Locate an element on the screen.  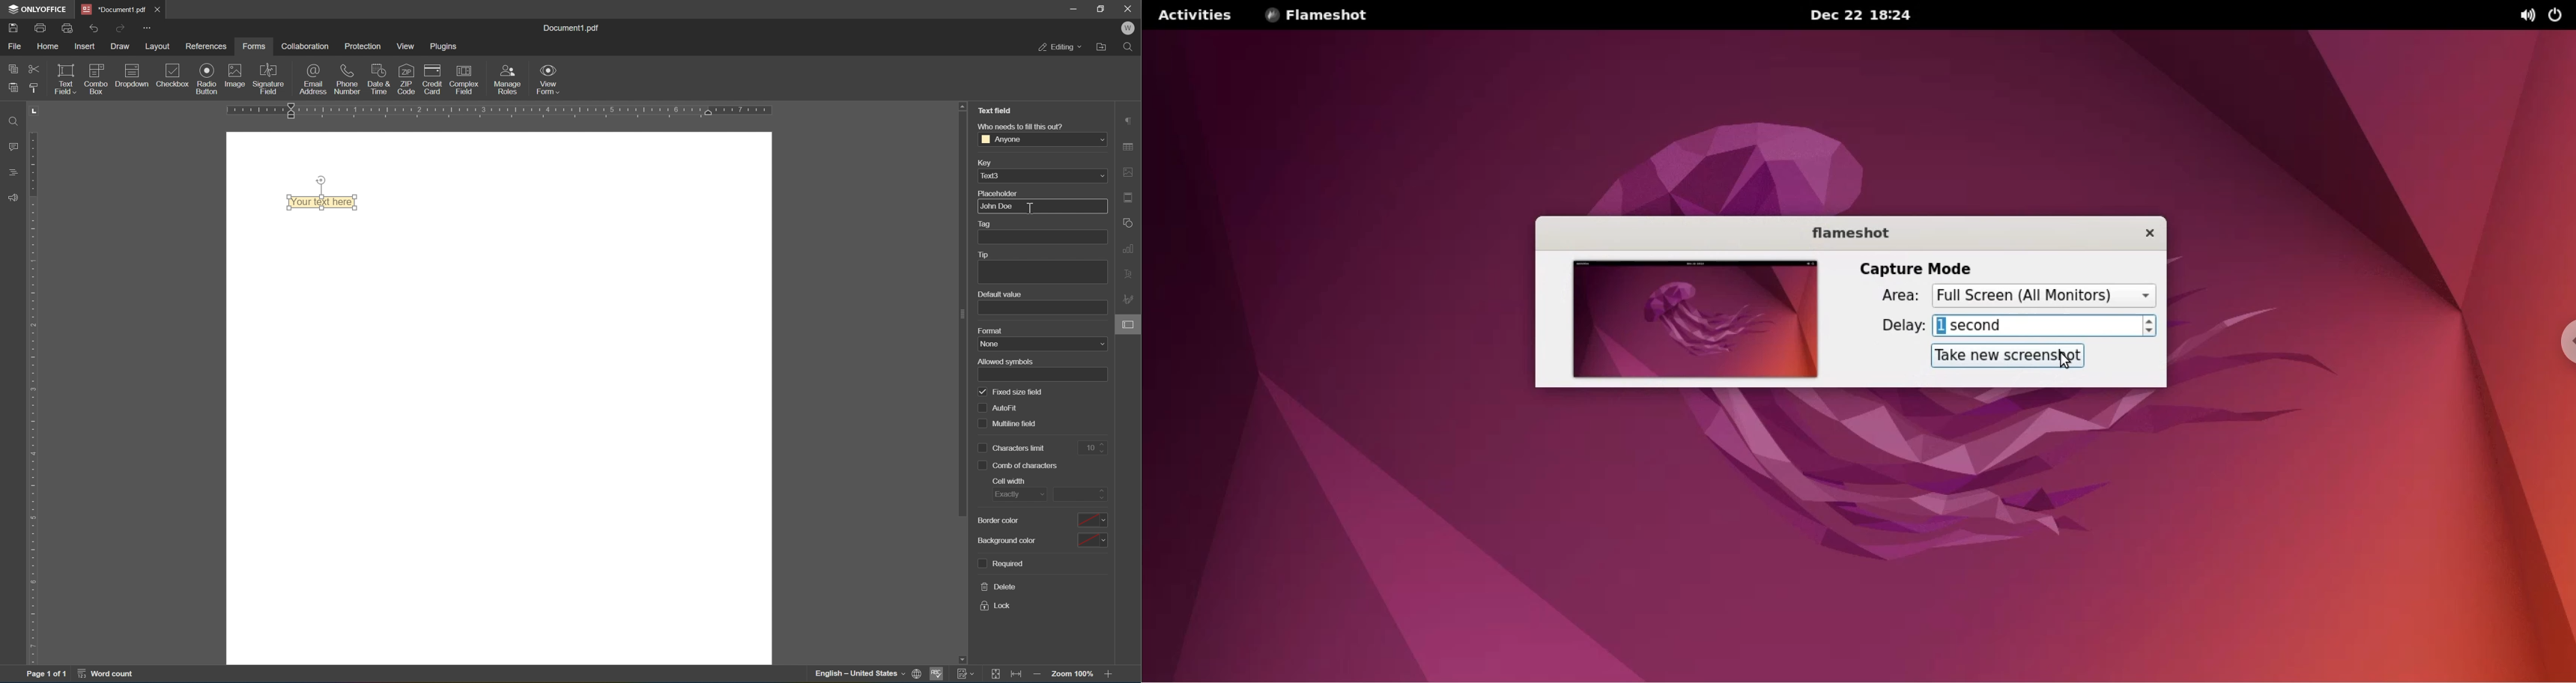
spell checking is located at coordinates (938, 675).